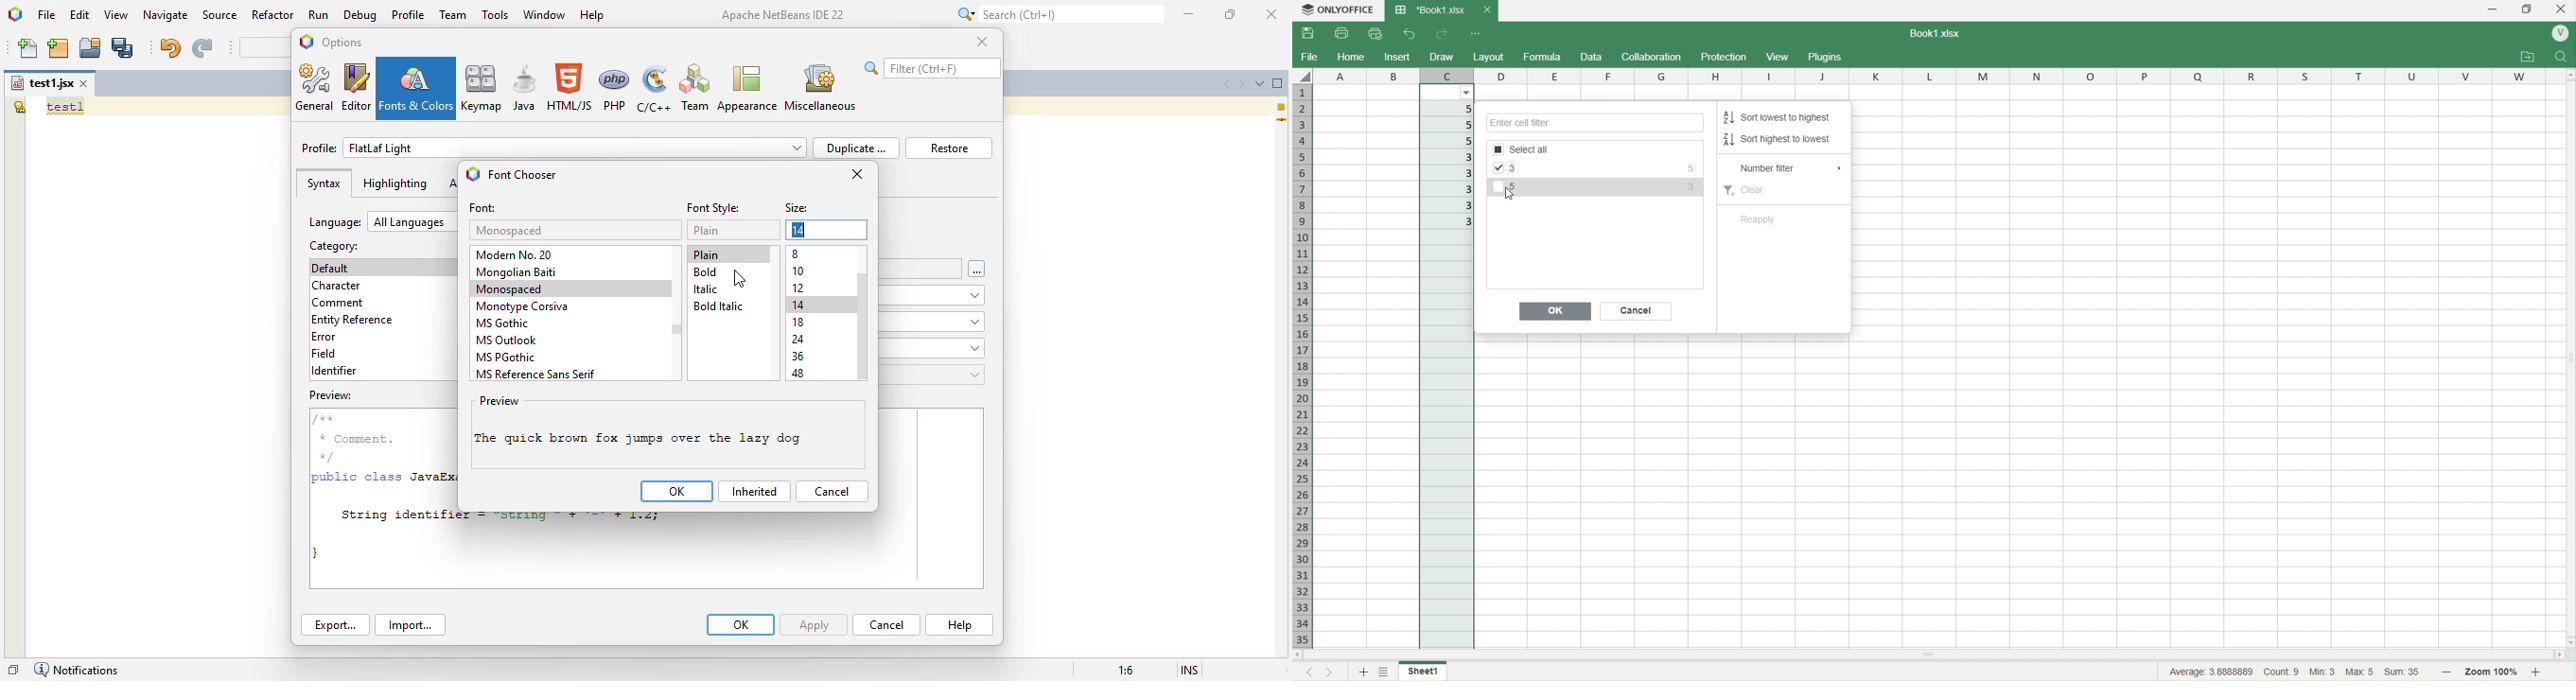  I want to click on zoom in, so click(2537, 672).